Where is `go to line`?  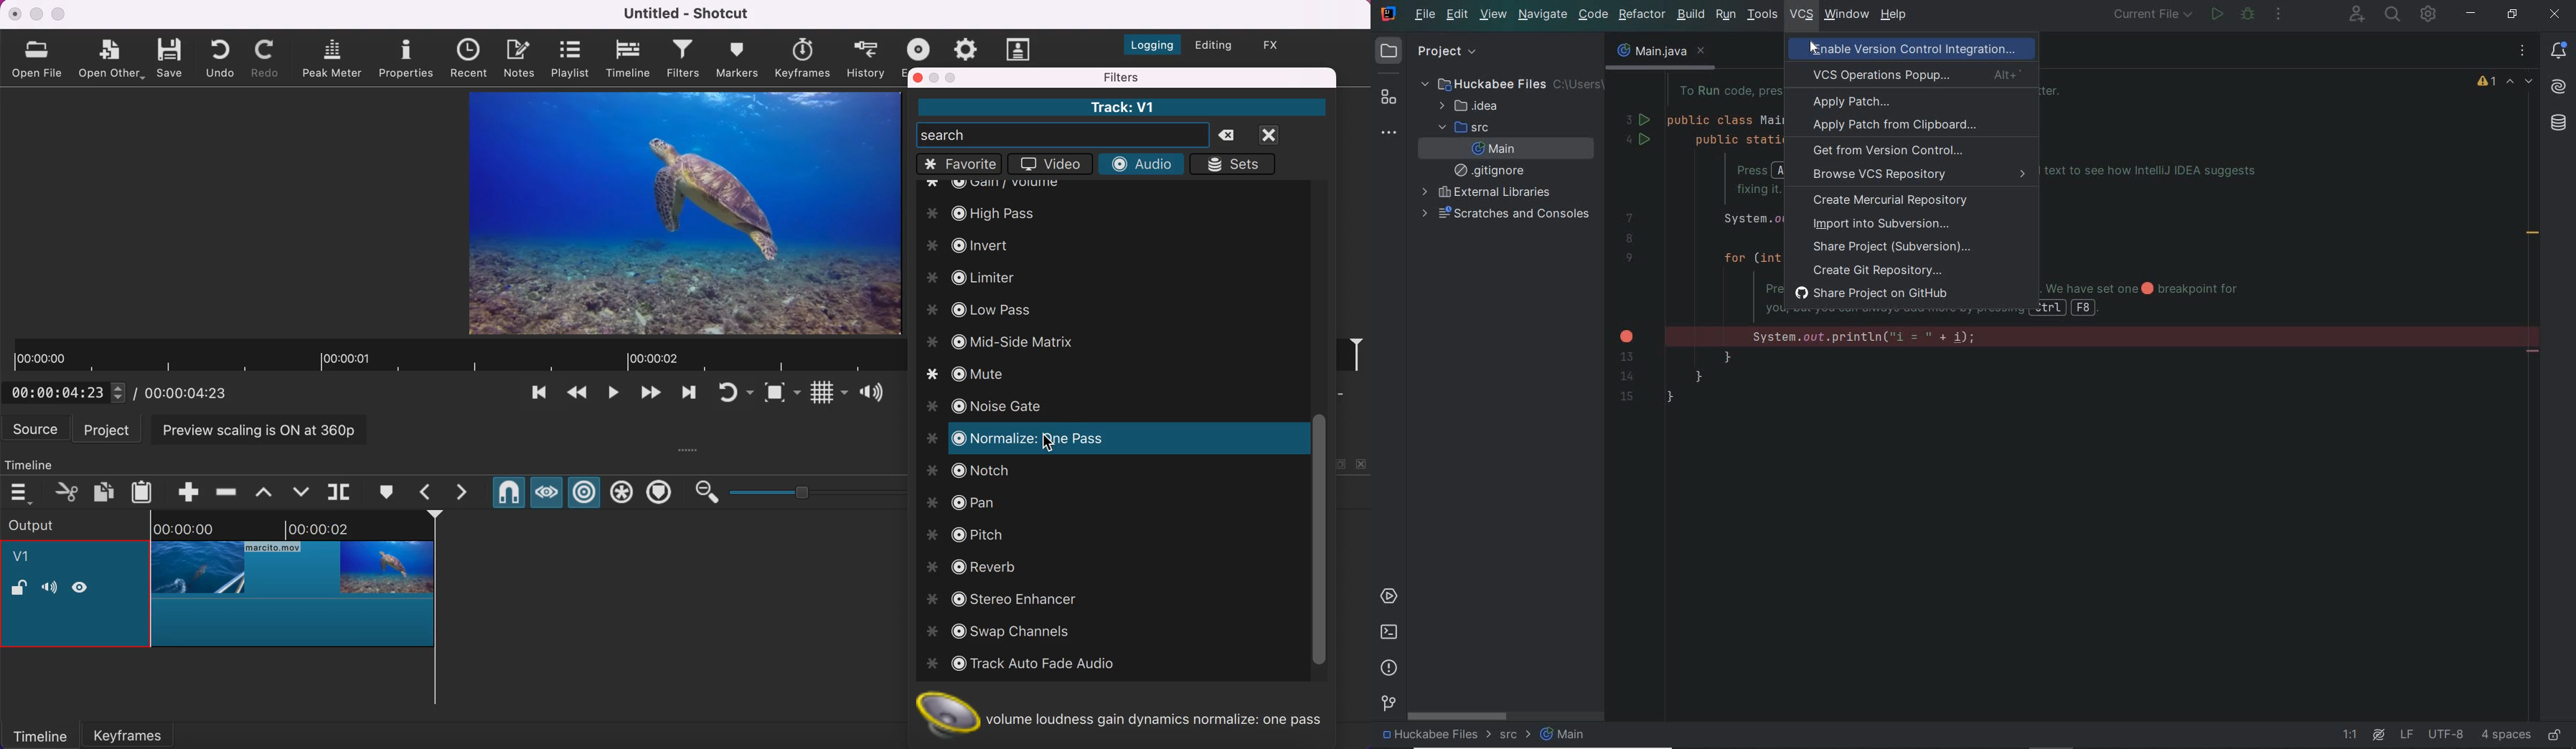
go to line is located at coordinates (2352, 735).